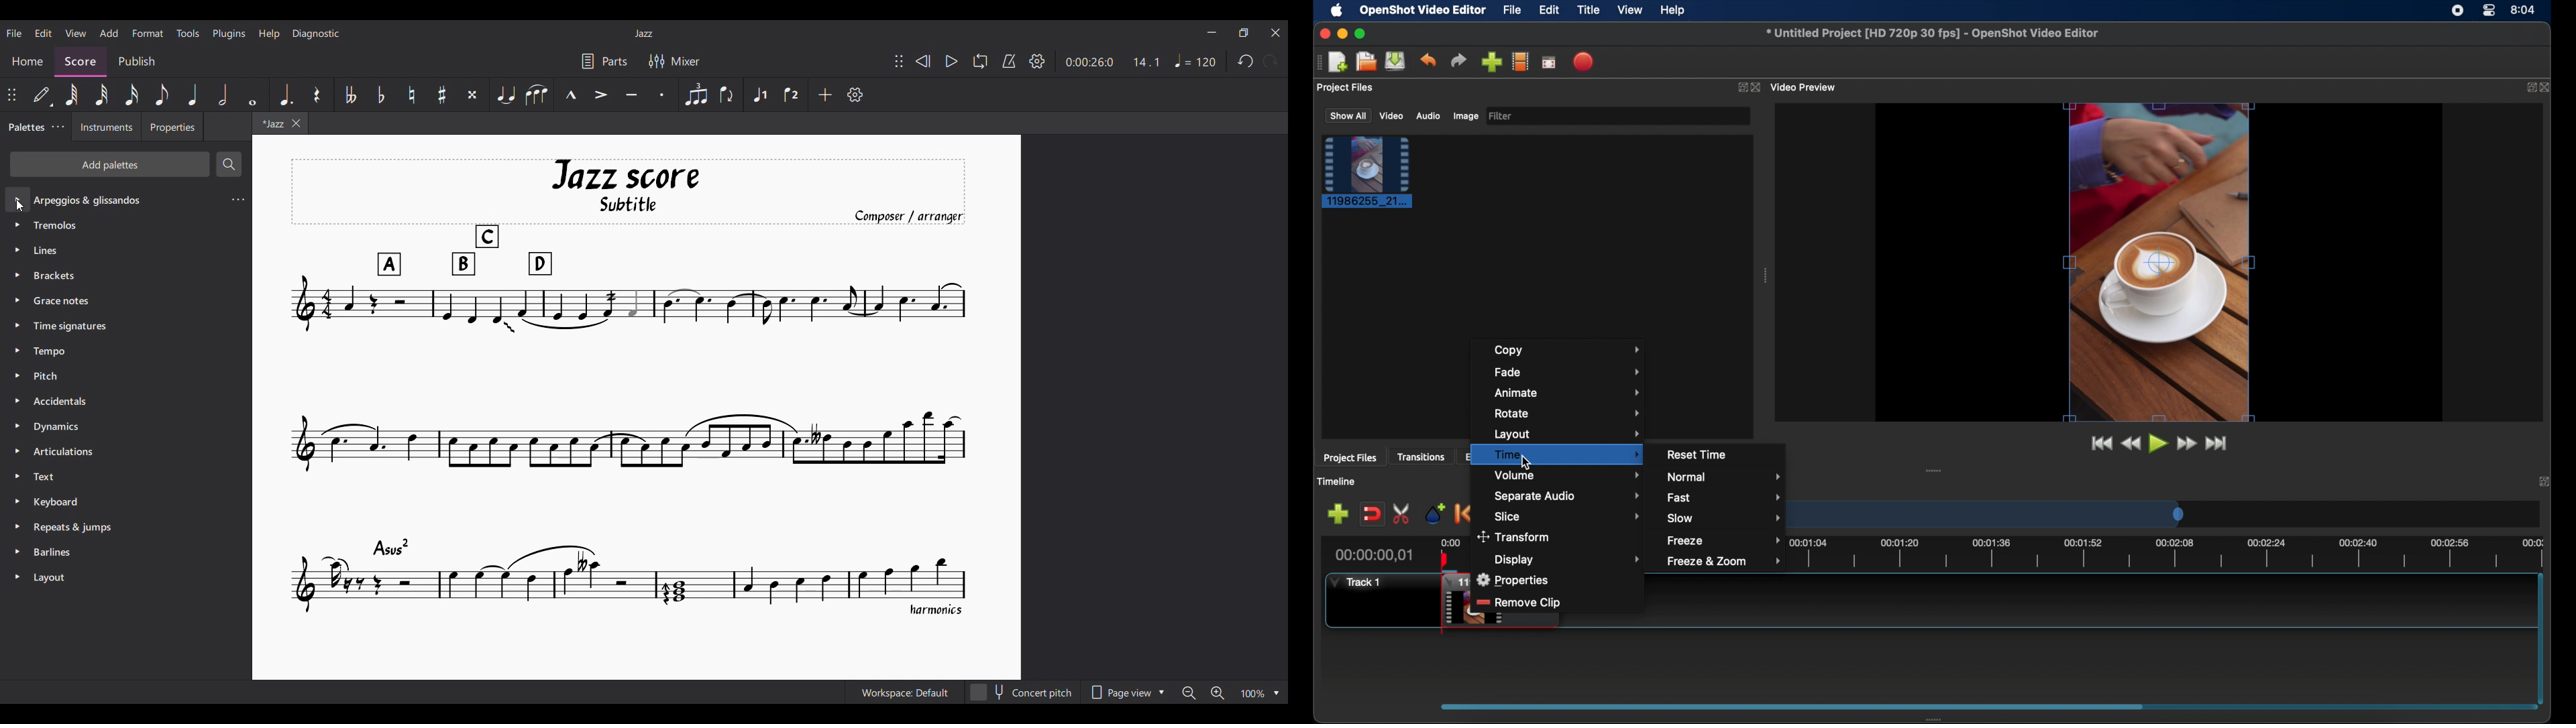 The width and height of the screenshot is (2576, 728). I want to click on Setting of current palette selected, so click(237, 200).